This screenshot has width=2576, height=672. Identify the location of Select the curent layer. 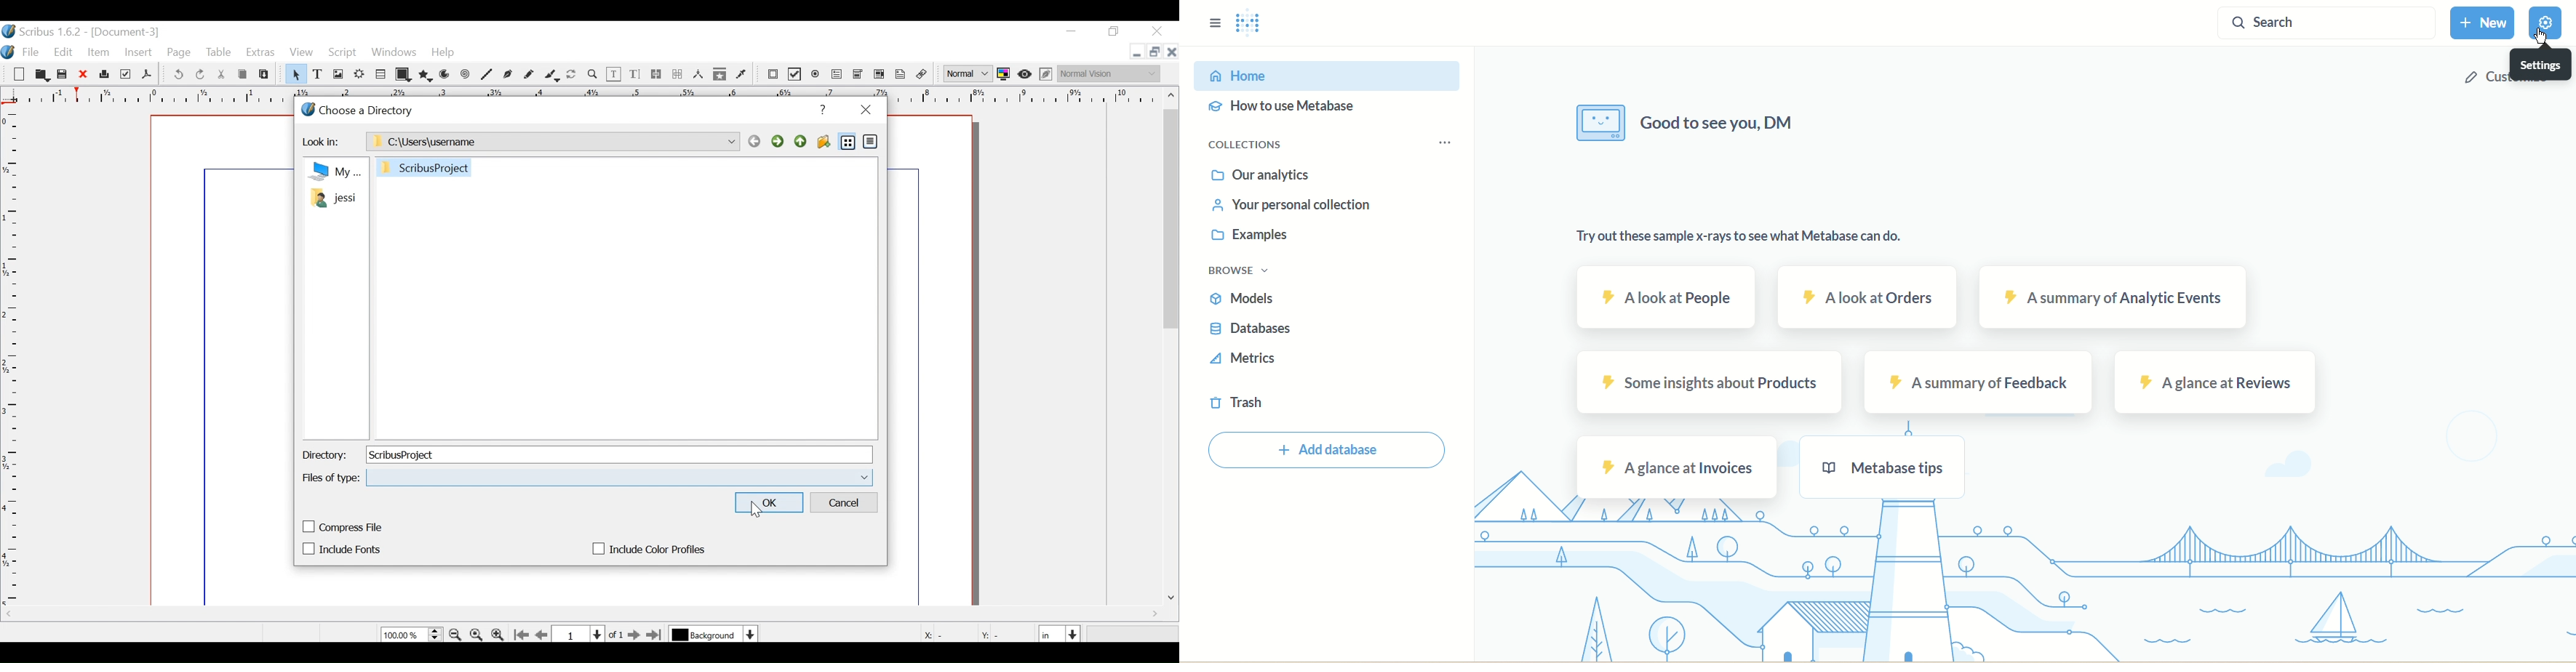
(706, 634).